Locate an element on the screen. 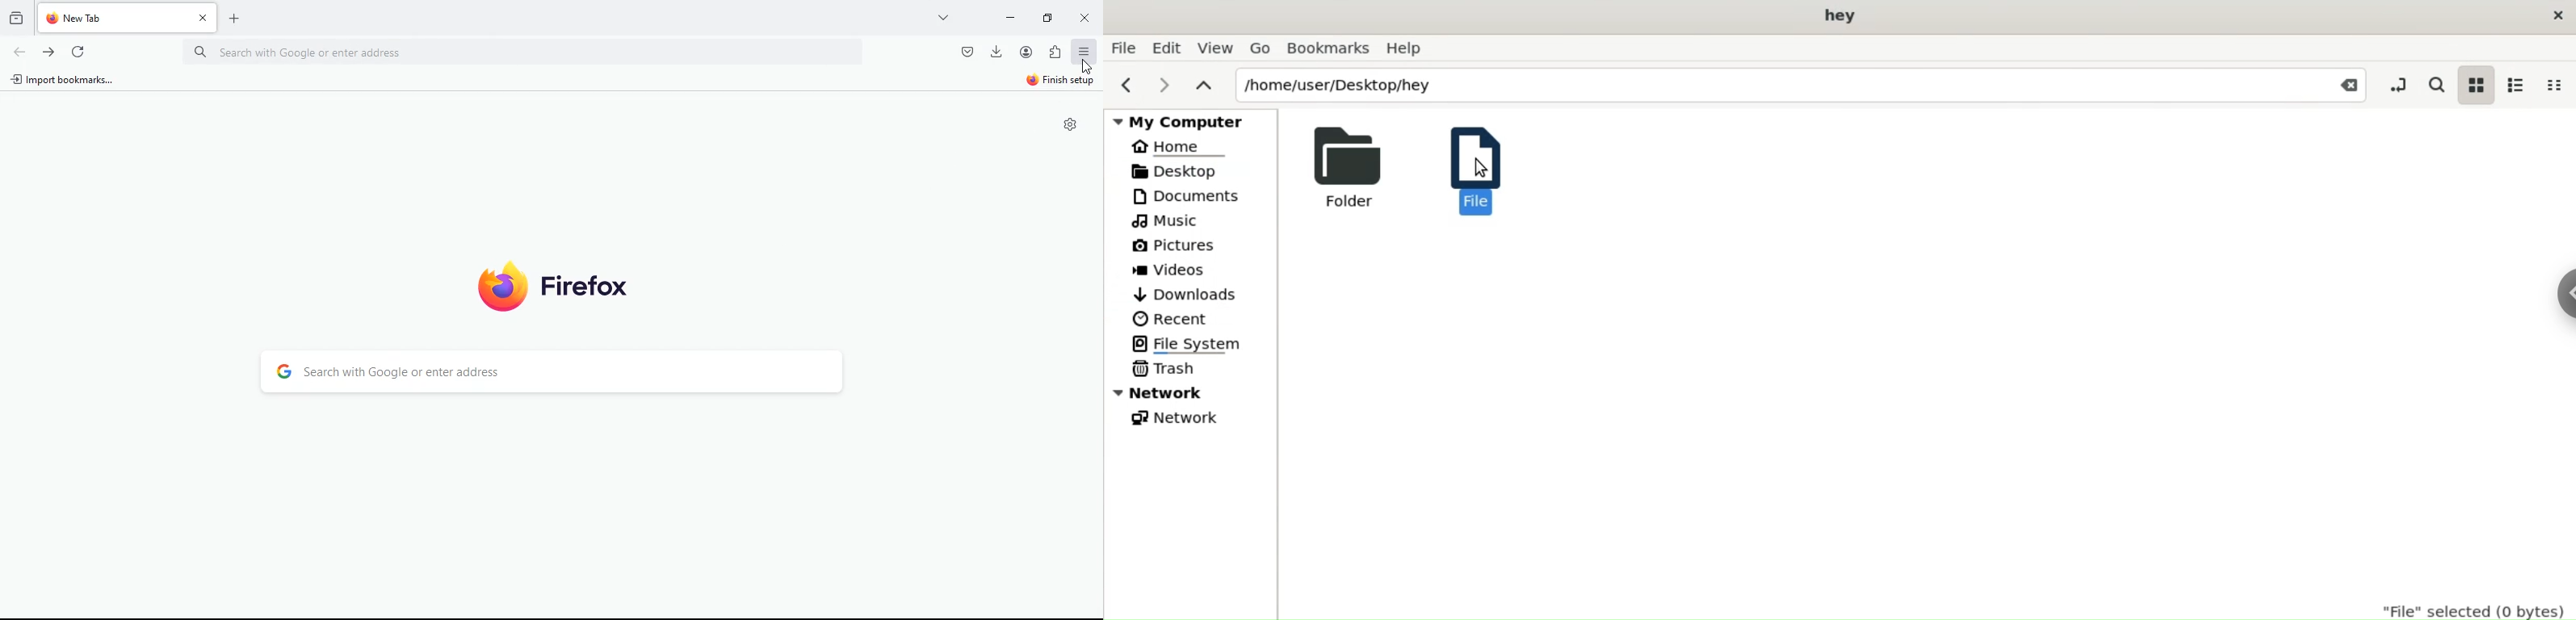 The height and width of the screenshot is (644, 2576). add tab is located at coordinates (237, 18).